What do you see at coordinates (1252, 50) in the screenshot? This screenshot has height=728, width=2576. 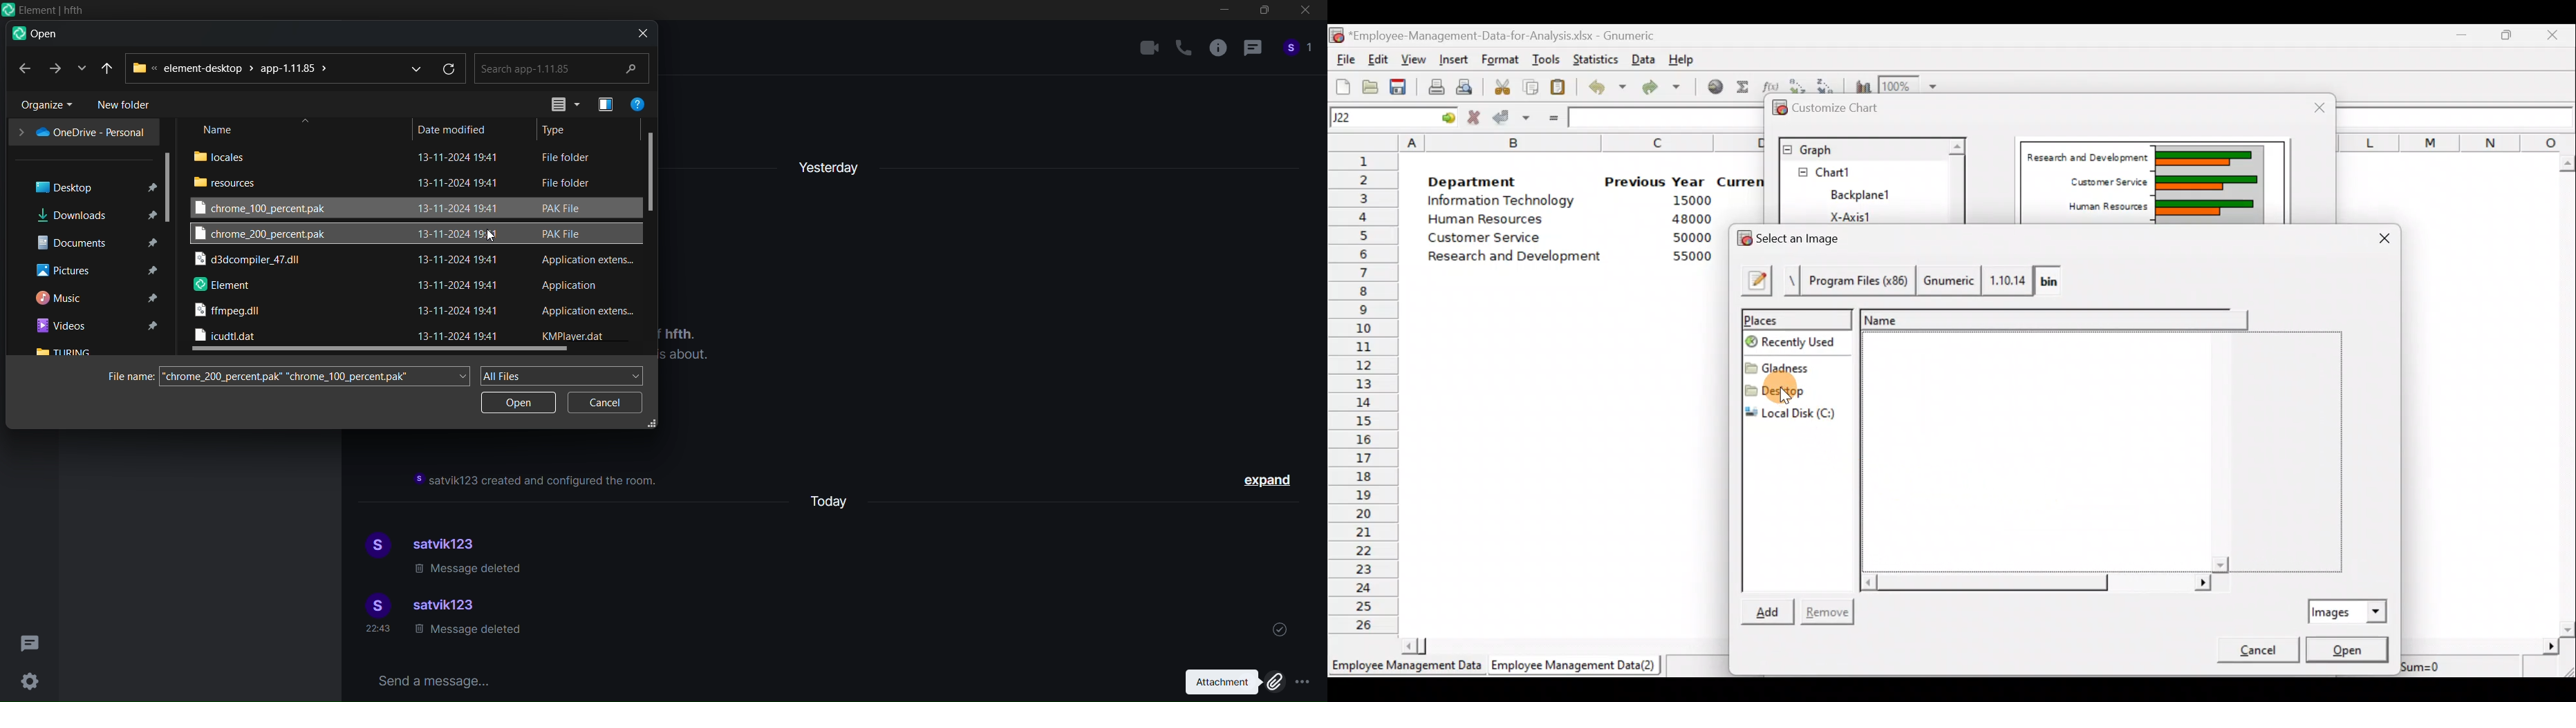 I see `thread` at bounding box center [1252, 50].